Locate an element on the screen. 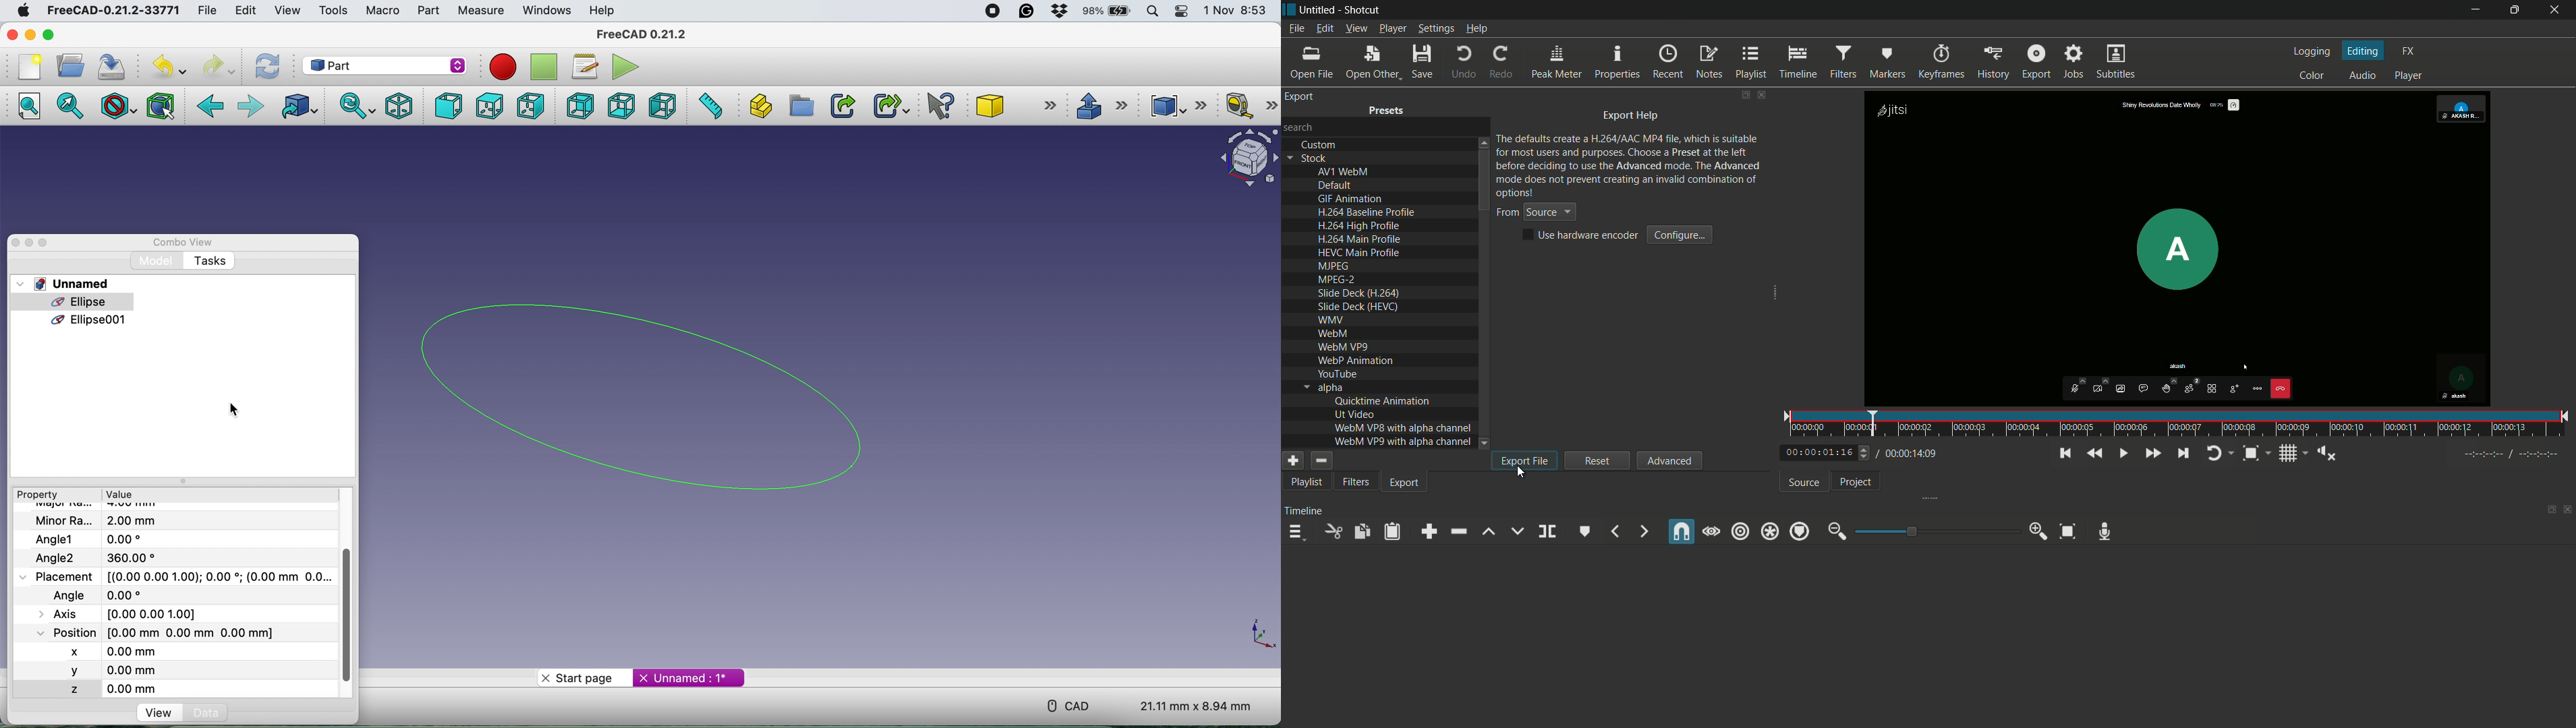 The width and height of the screenshot is (2576, 728). timeline menu is located at coordinates (1298, 534).